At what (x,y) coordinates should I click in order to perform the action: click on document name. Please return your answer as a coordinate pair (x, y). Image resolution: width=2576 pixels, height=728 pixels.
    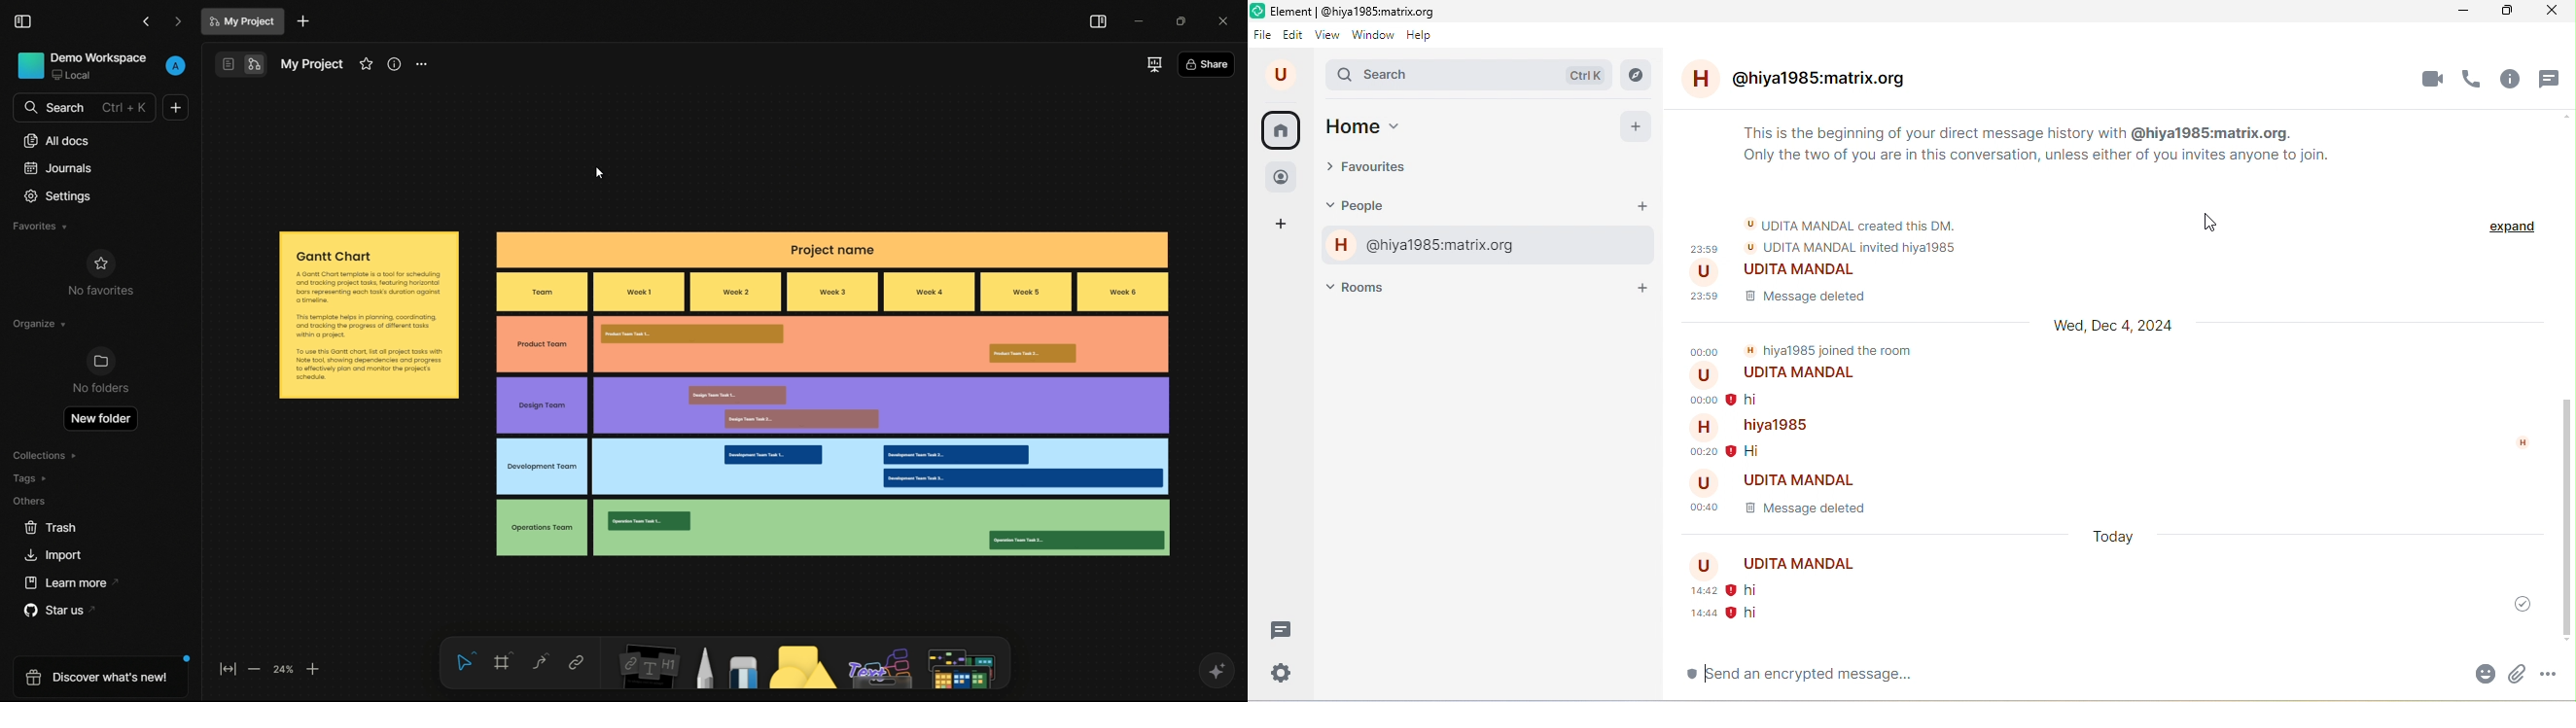
    Looking at the image, I should click on (312, 66).